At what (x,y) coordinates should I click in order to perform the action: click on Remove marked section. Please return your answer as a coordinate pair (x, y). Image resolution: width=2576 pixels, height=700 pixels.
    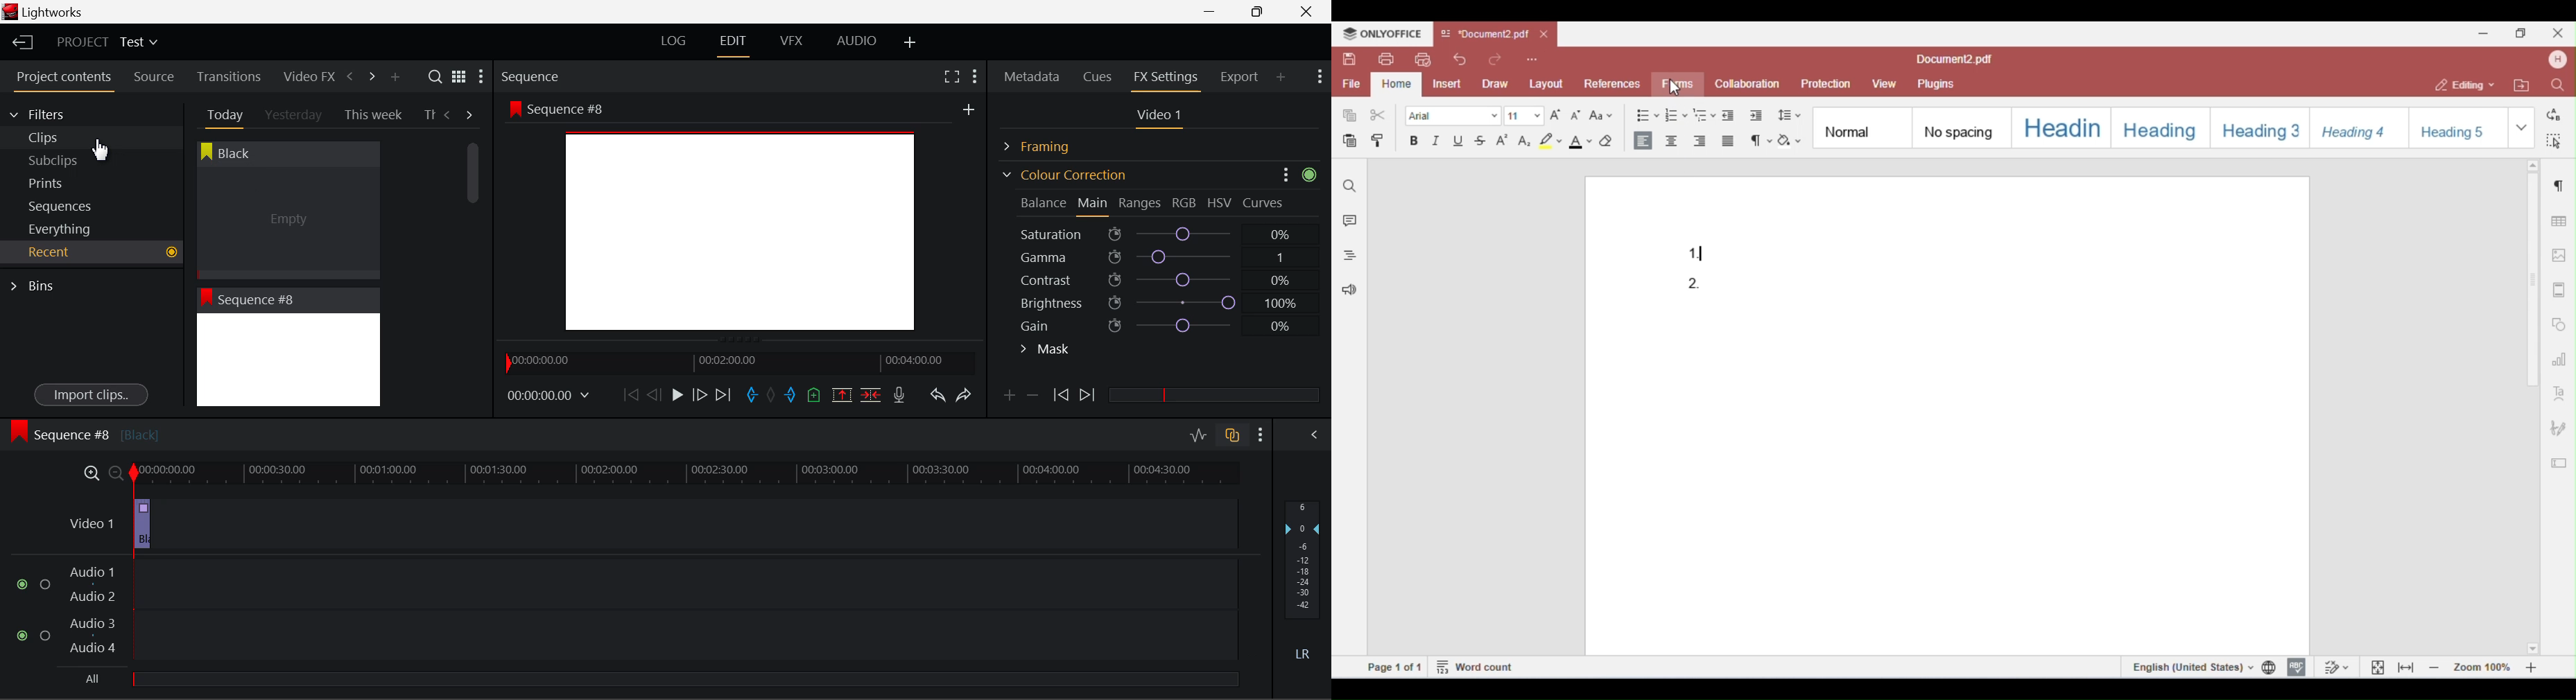
    Looking at the image, I should click on (841, 394).